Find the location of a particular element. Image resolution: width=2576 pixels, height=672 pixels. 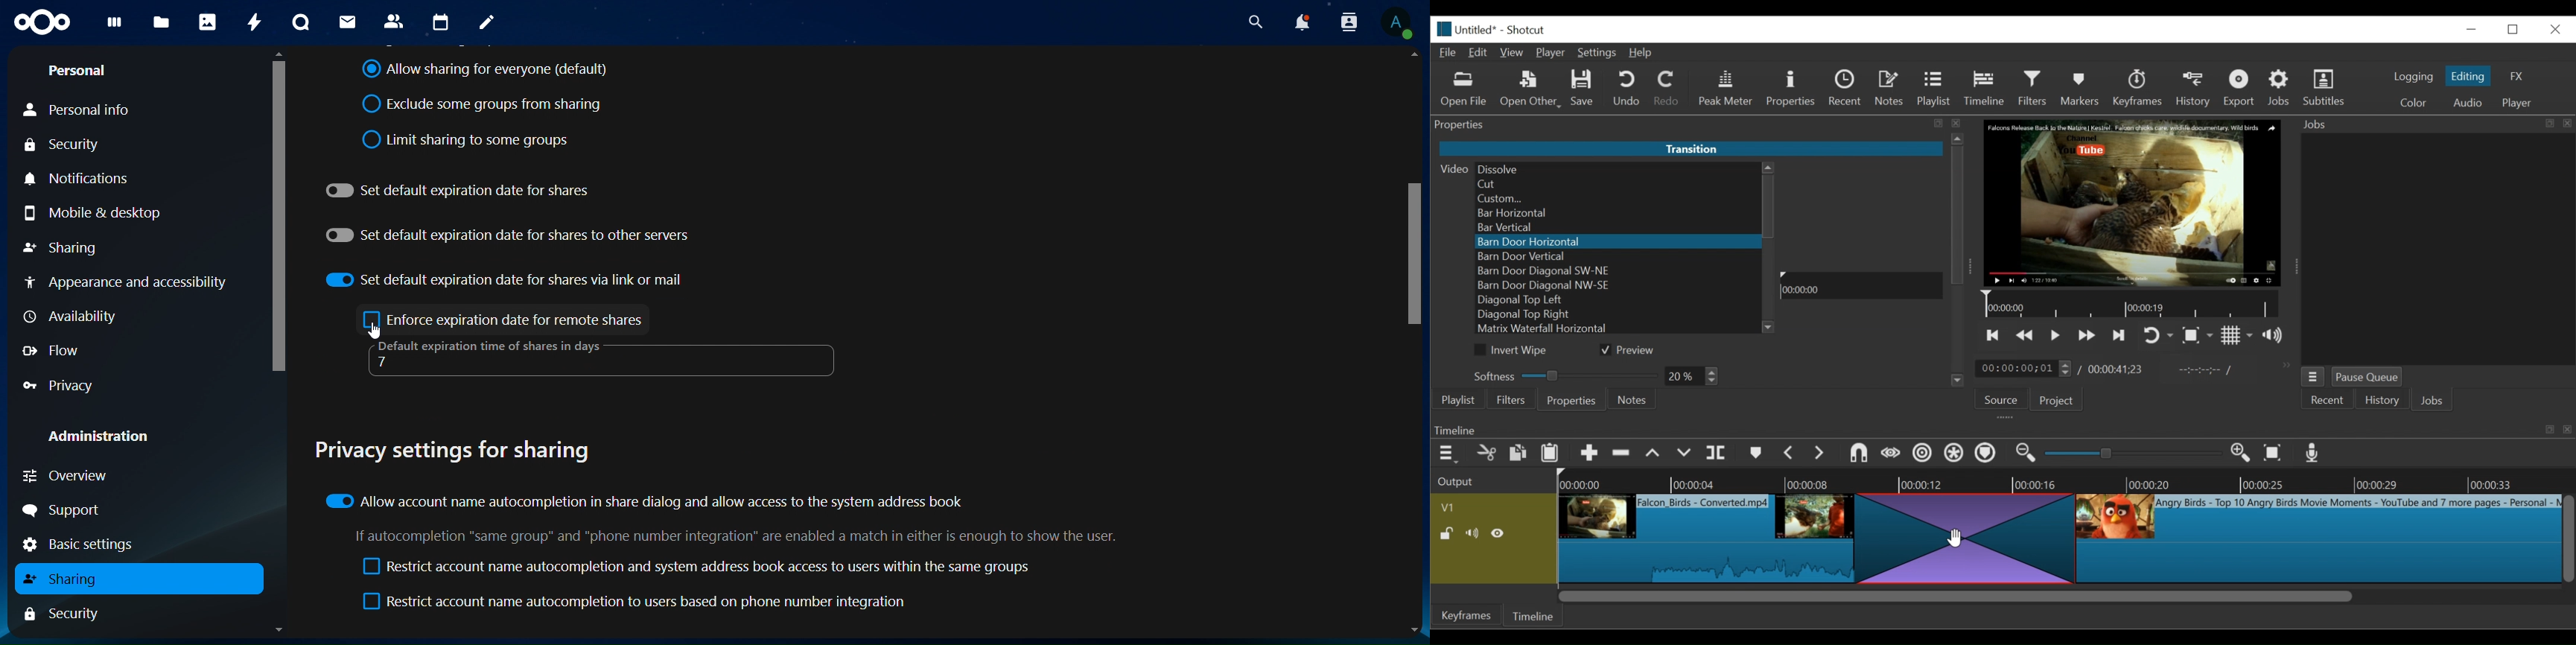

Keyframes is located at coordinates (2138, 88).